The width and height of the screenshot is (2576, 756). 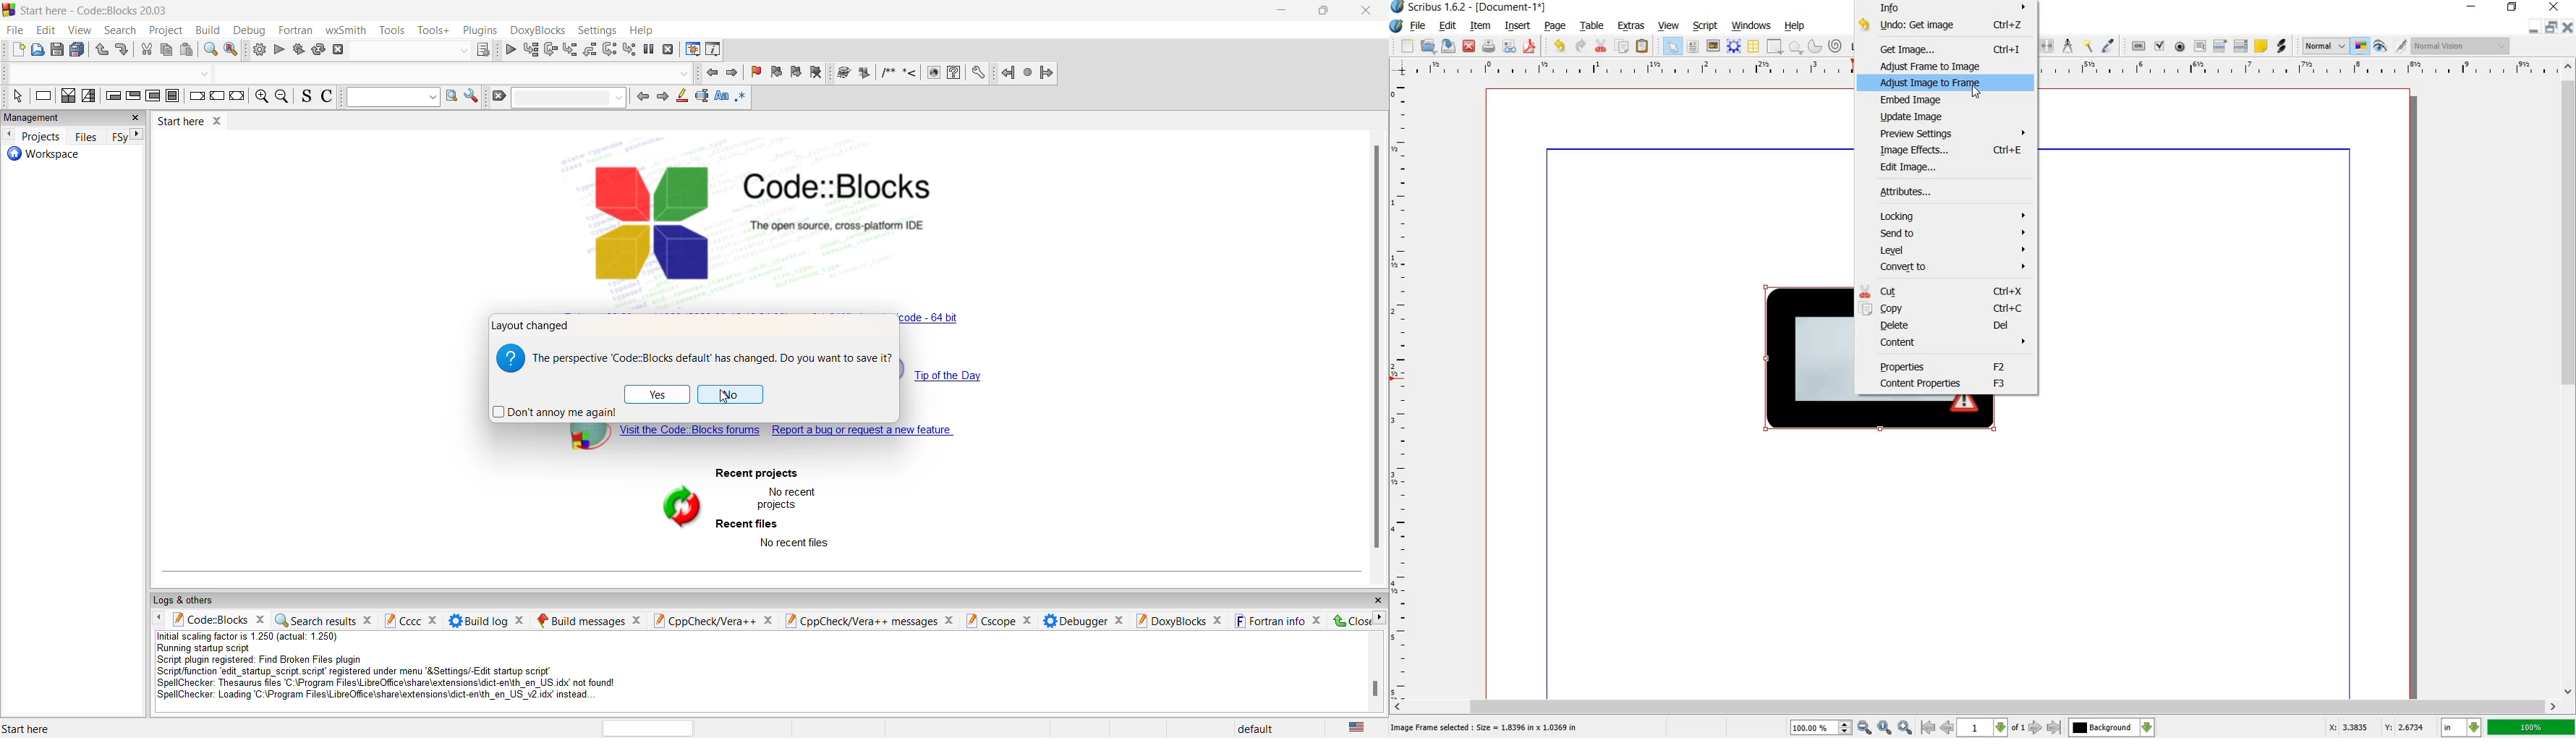 I want to click on help, so click(x=1795, y=27).